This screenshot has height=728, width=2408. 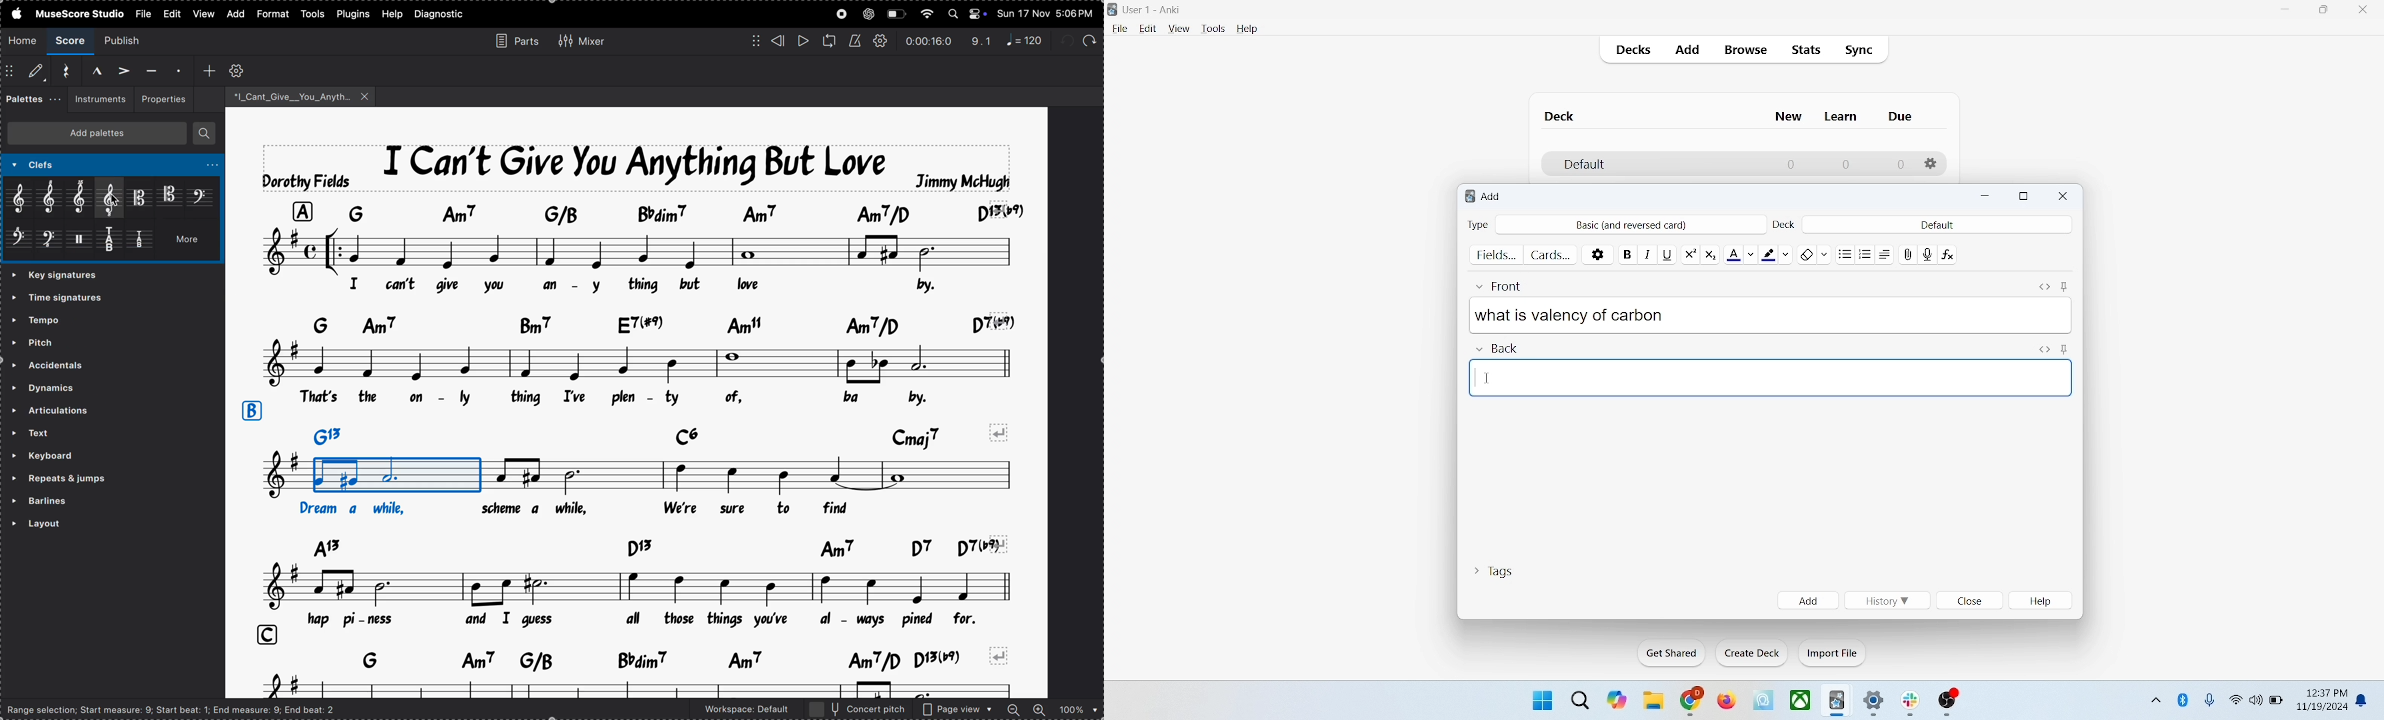 What do you see at coordinates (1772, 377) in the screenshot?
I see `blank space` at bounding box center [1772, 377].